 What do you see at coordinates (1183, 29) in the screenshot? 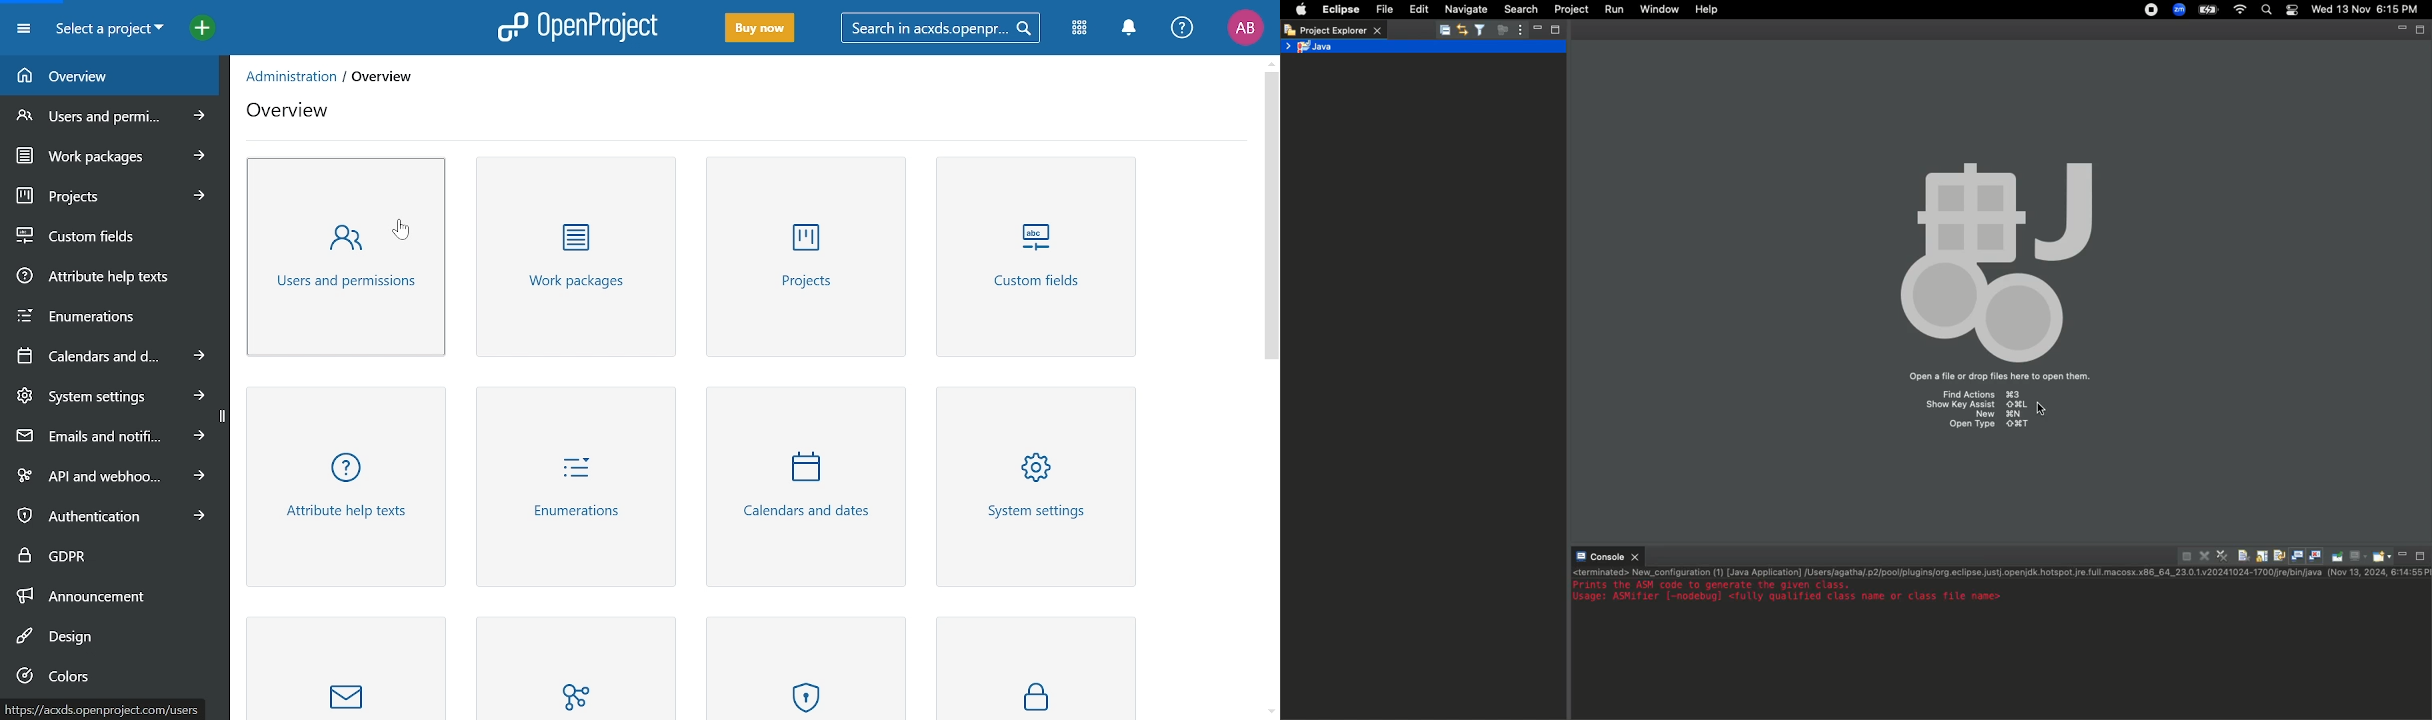
I see `Help` at bounding box center [1183, 29].